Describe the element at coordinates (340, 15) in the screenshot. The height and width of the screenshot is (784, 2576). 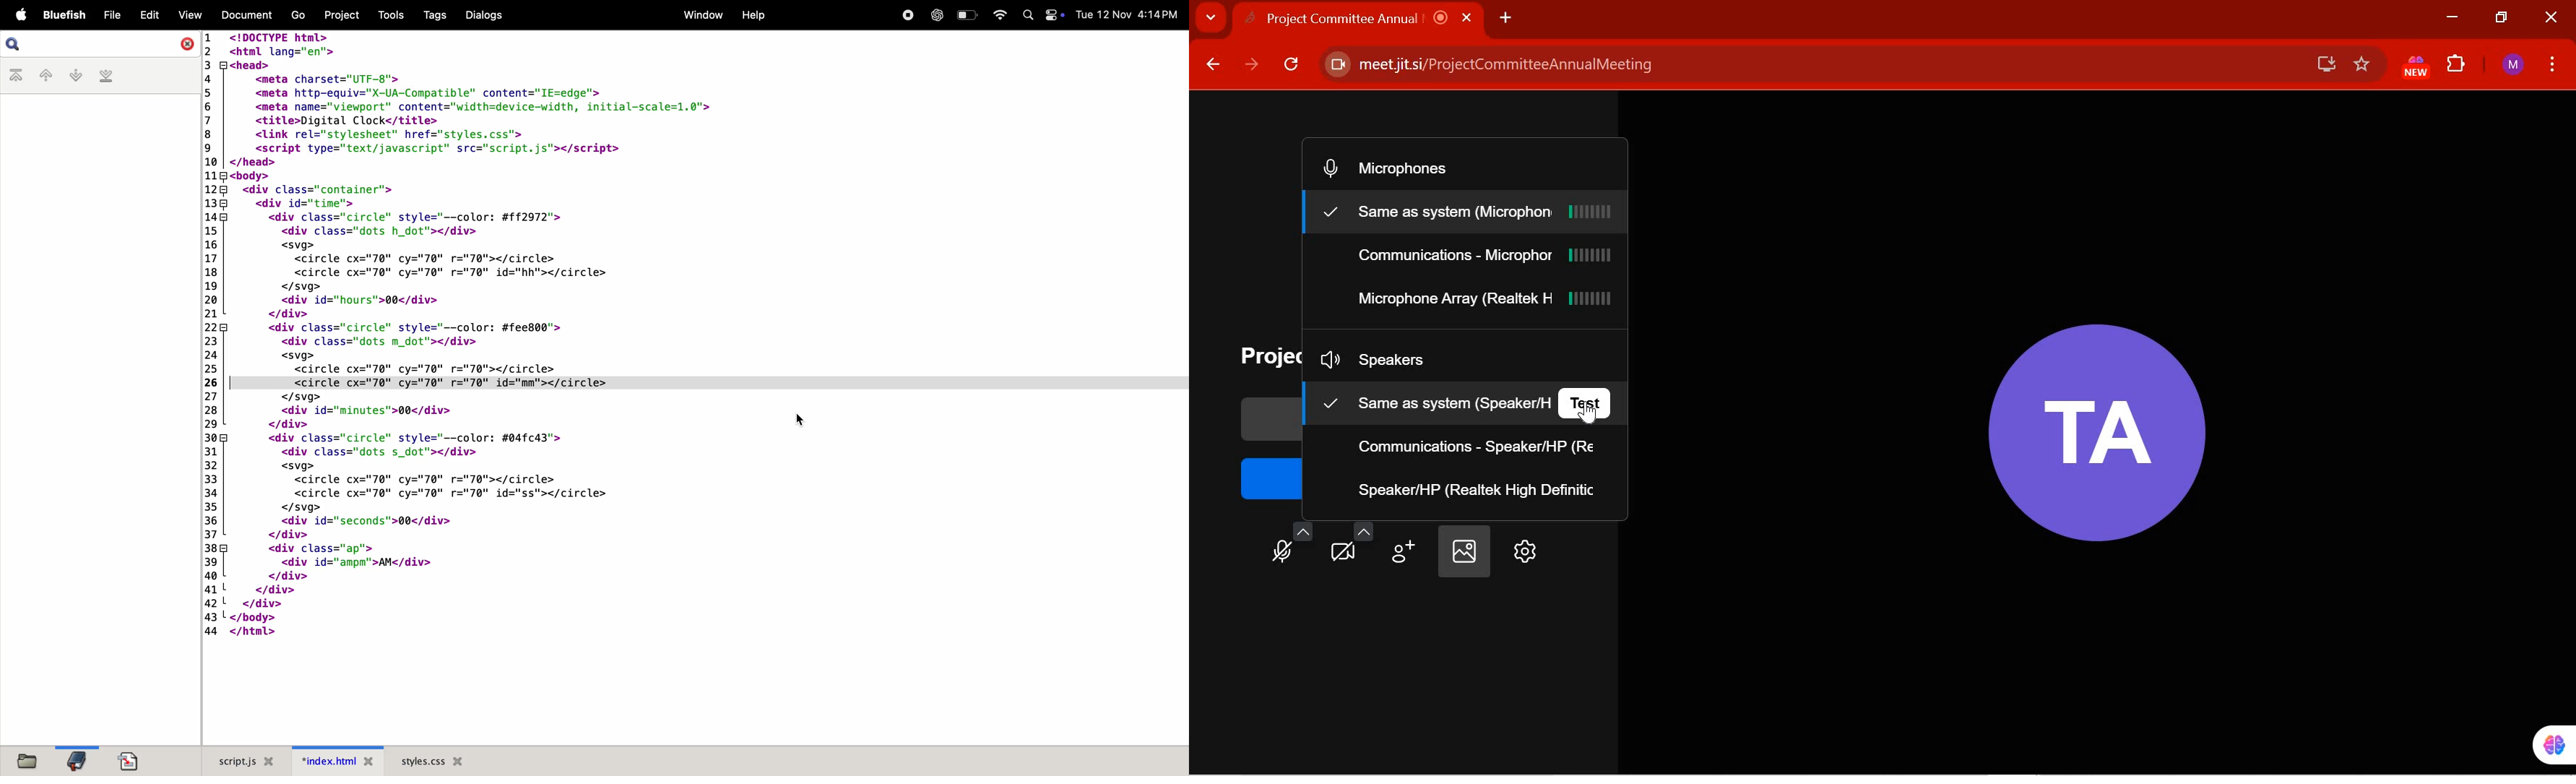
I see `projects` at that location.